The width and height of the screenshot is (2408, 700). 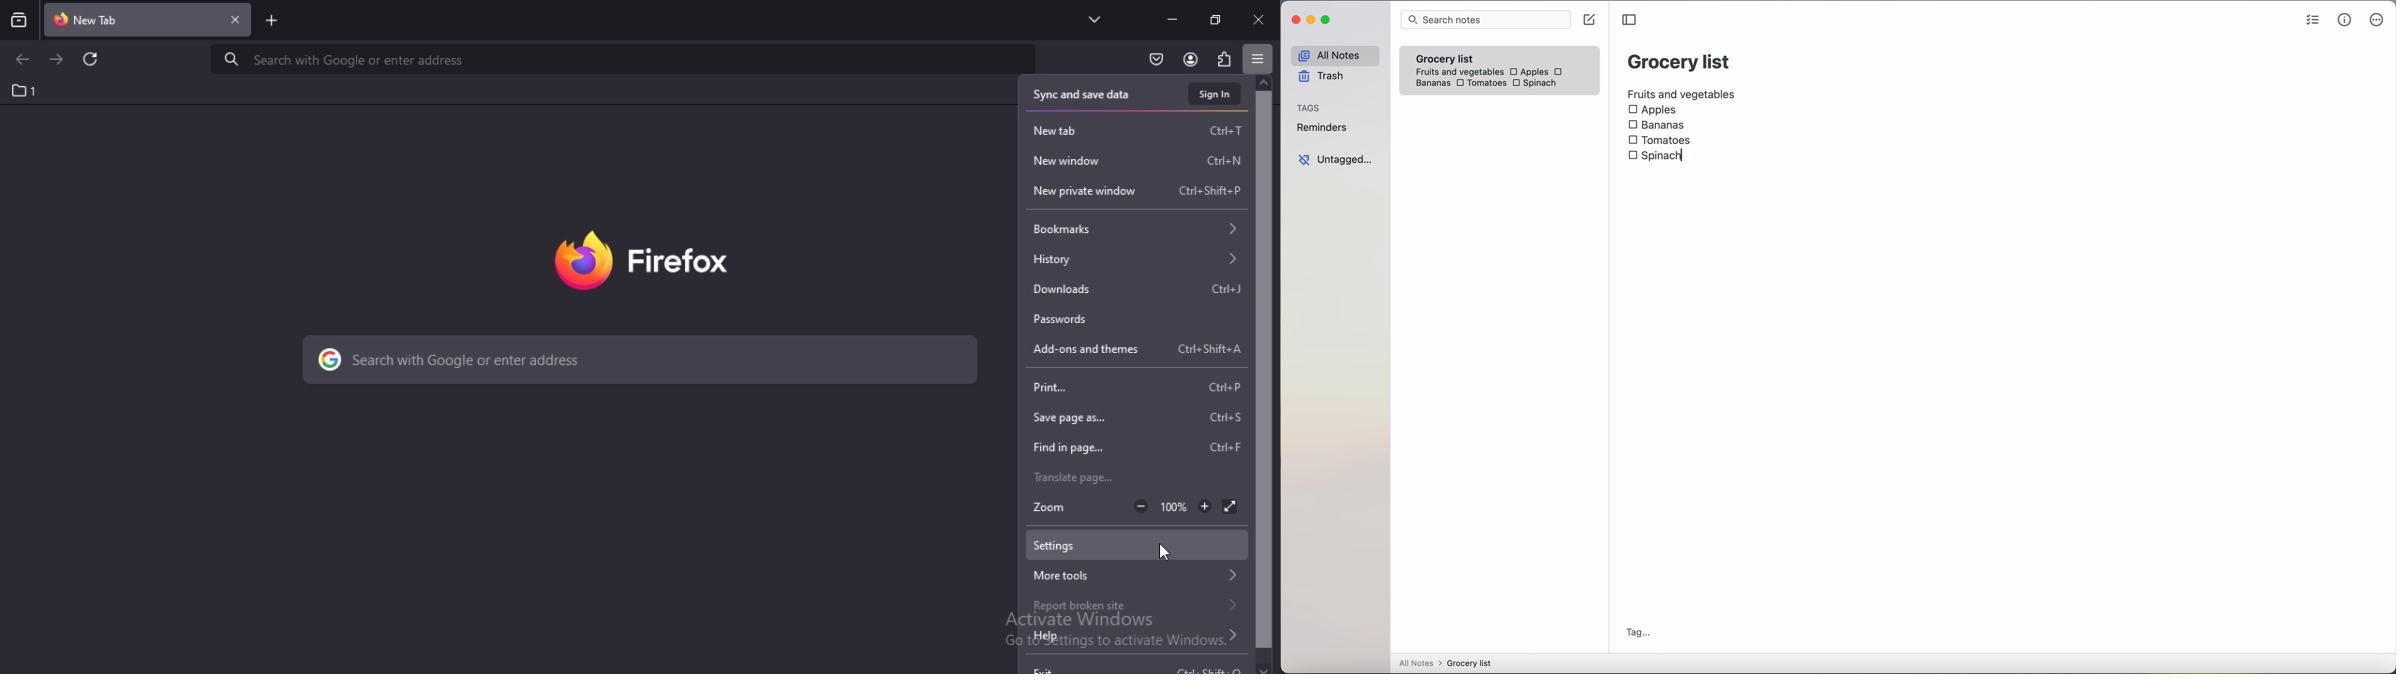 I want to click on Spinach checkbox, so click(x=1657, y=157).